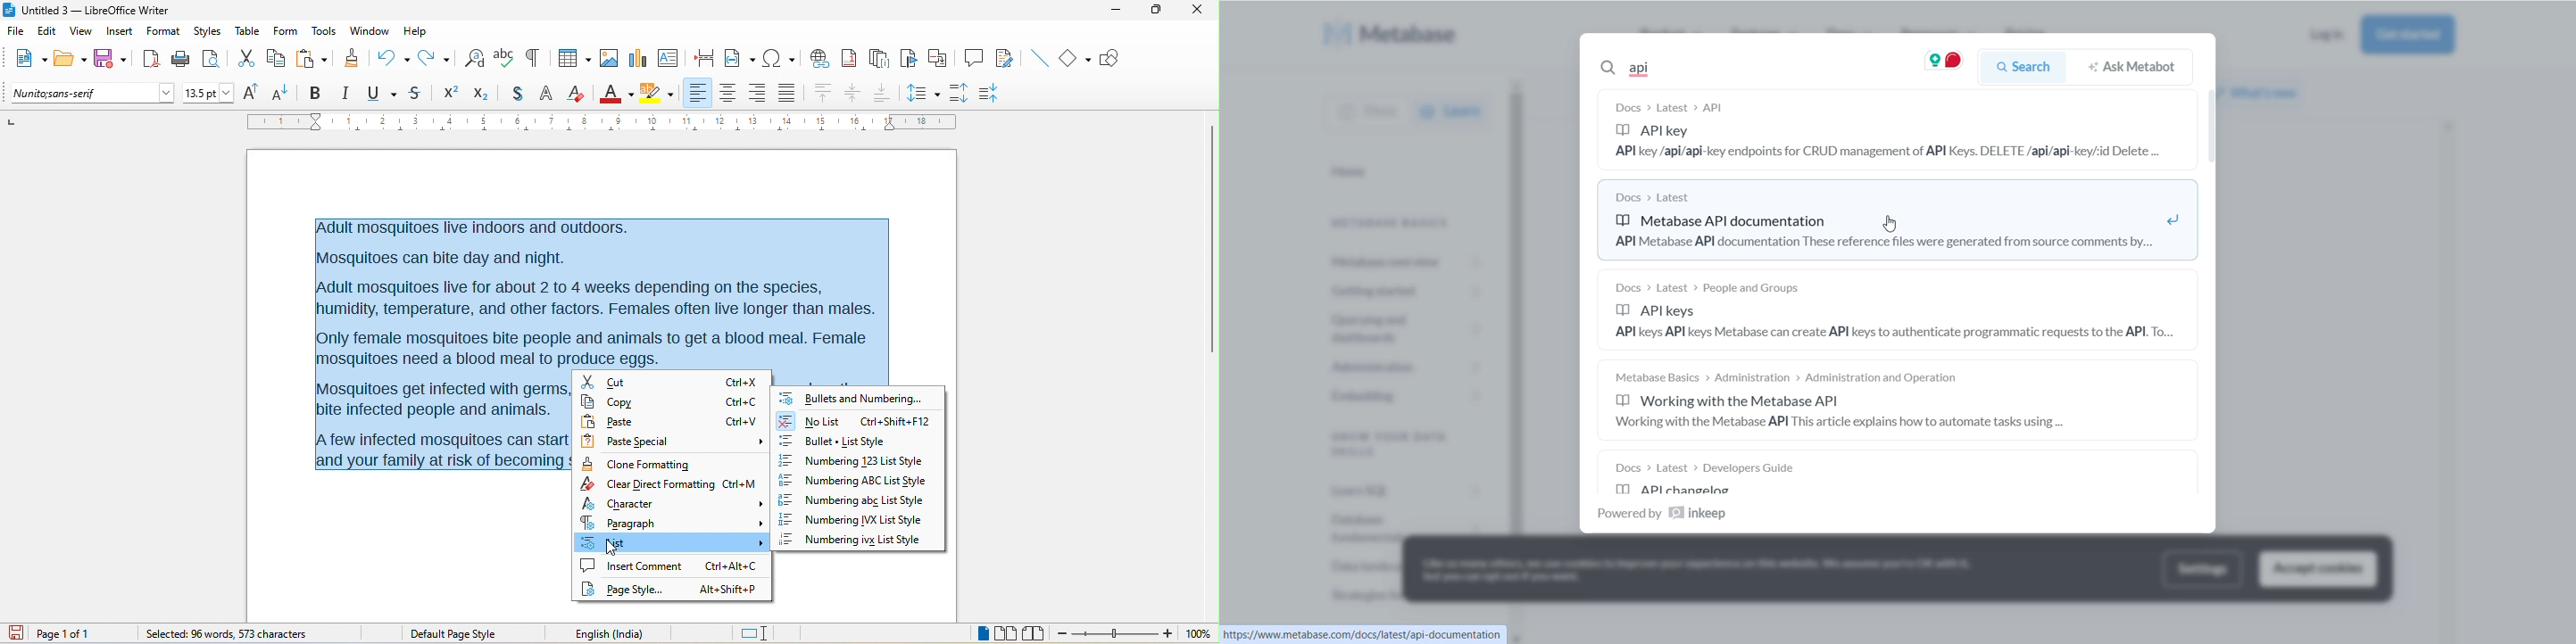  I want to click on bold, so click(317, 92).